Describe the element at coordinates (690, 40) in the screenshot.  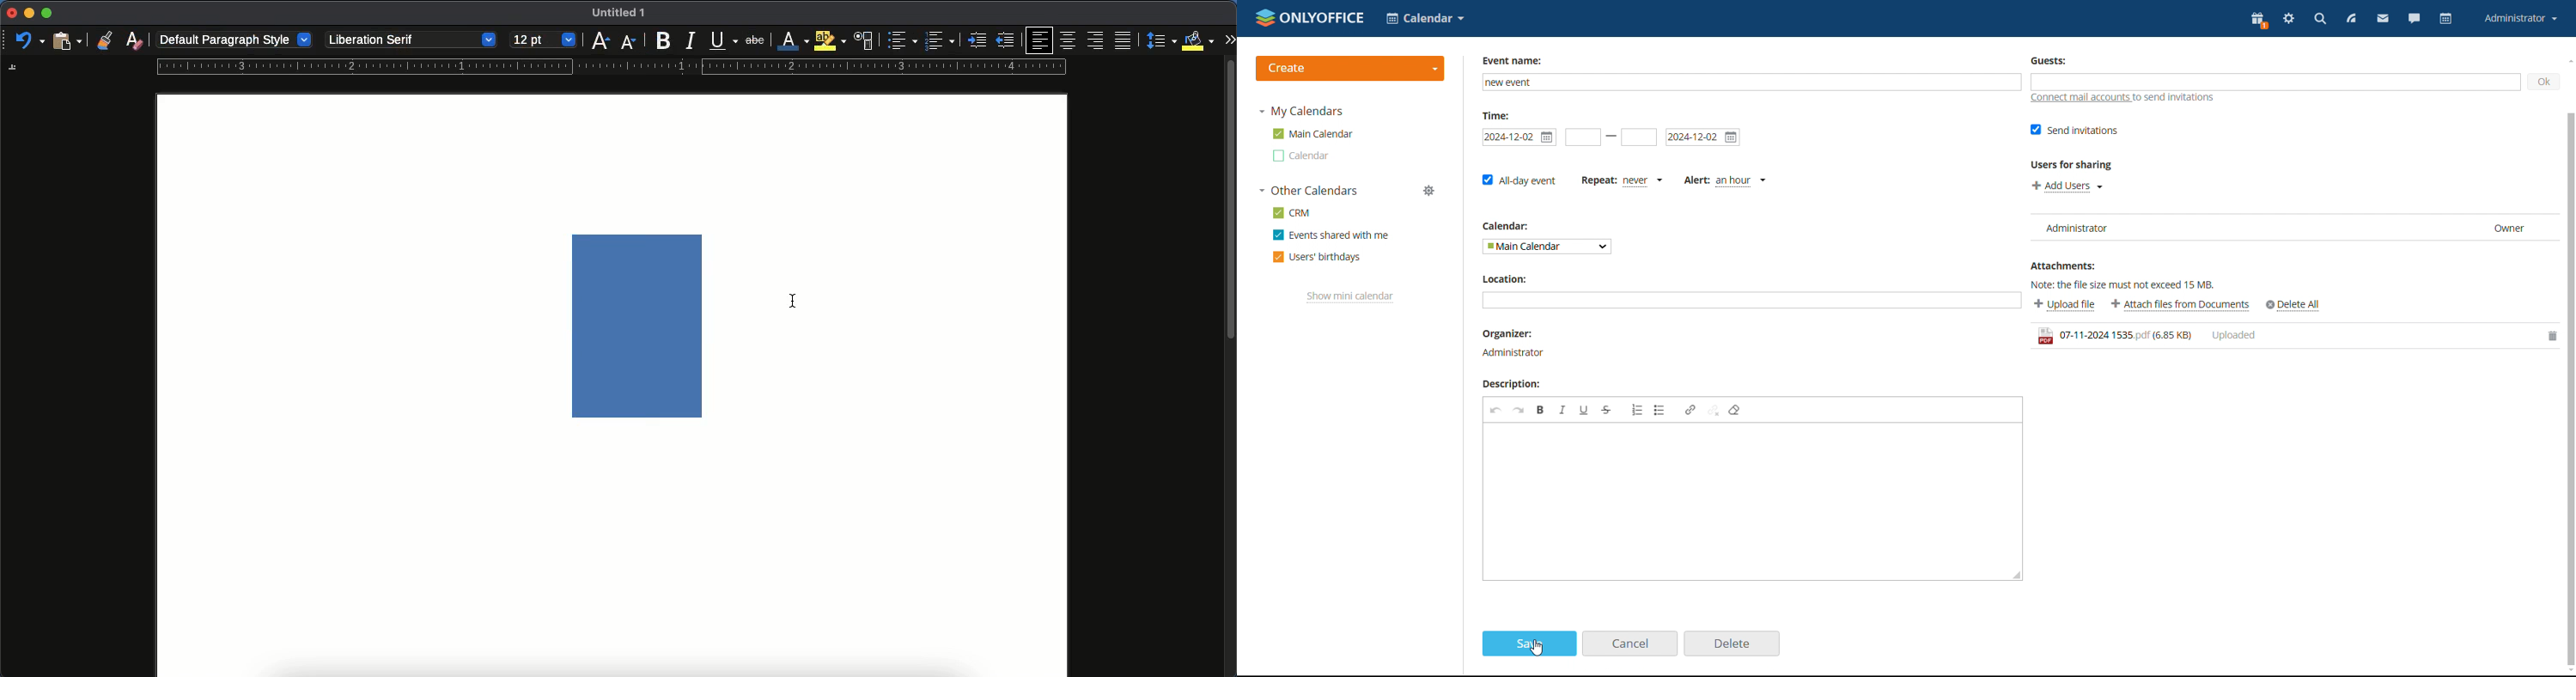
I see `italics` at that location.